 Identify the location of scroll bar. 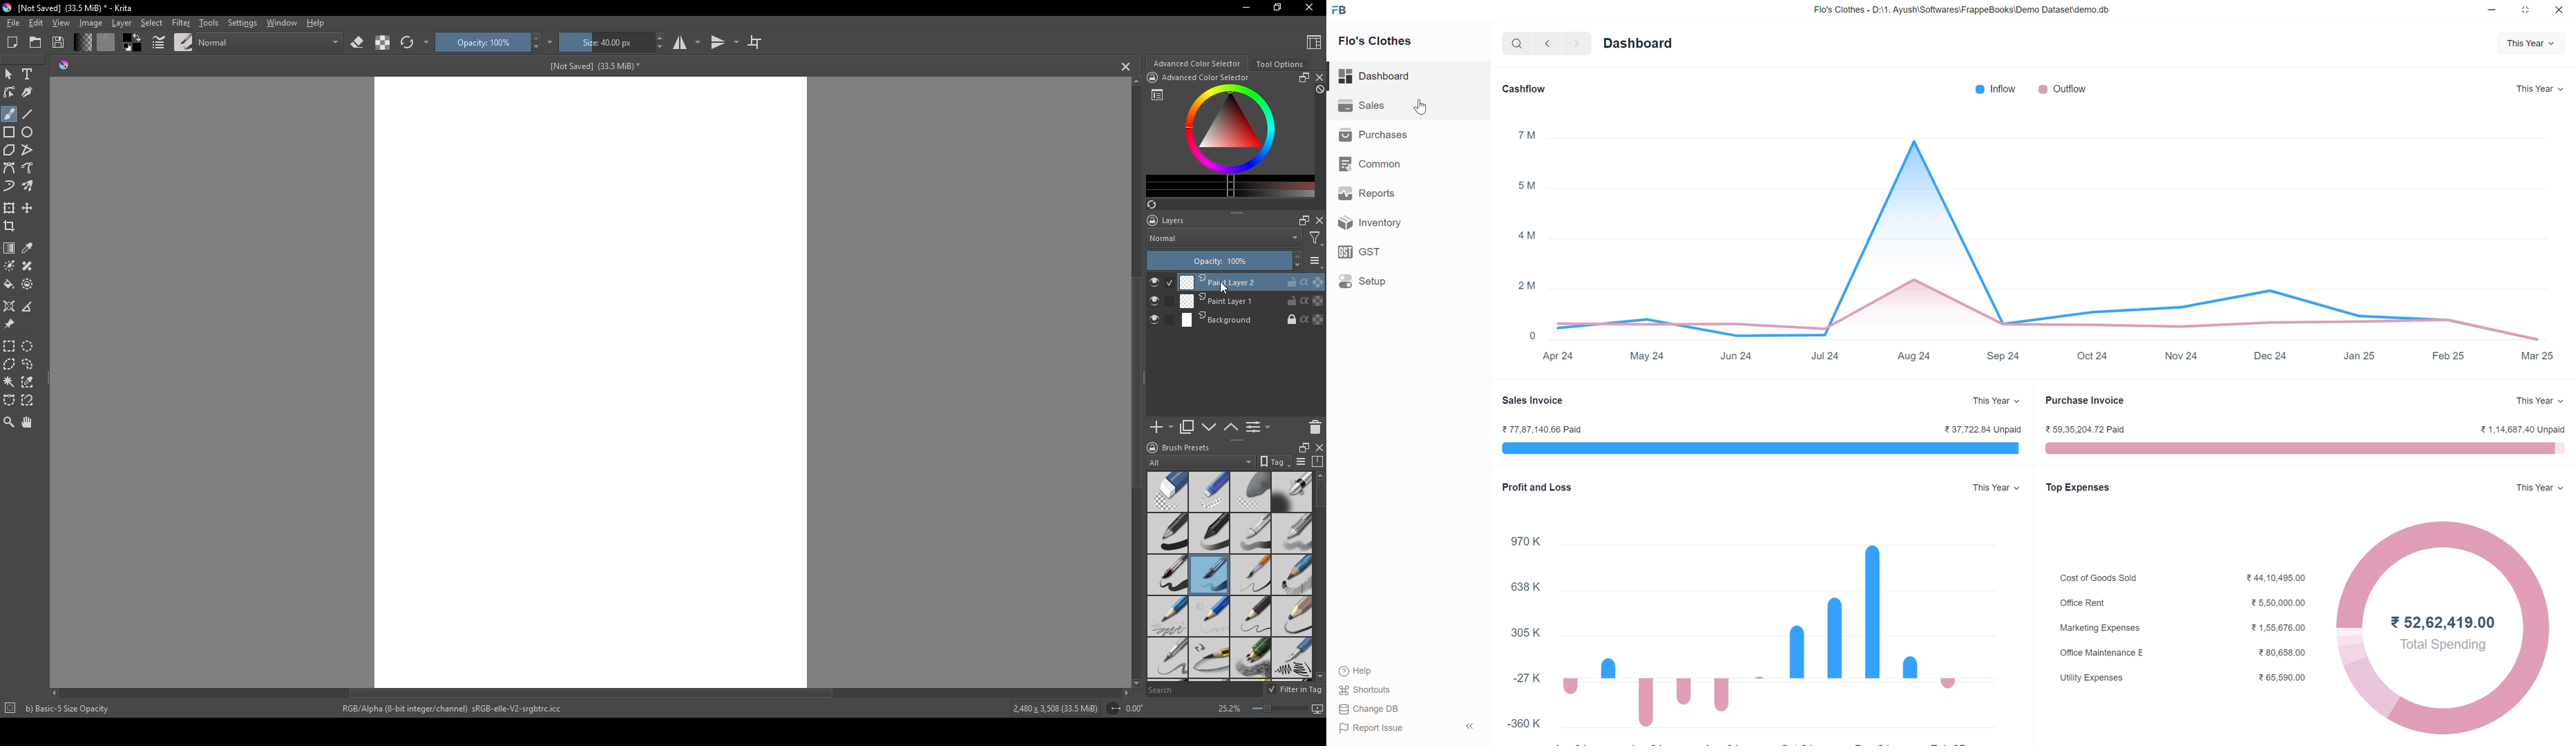
(1318, 495).